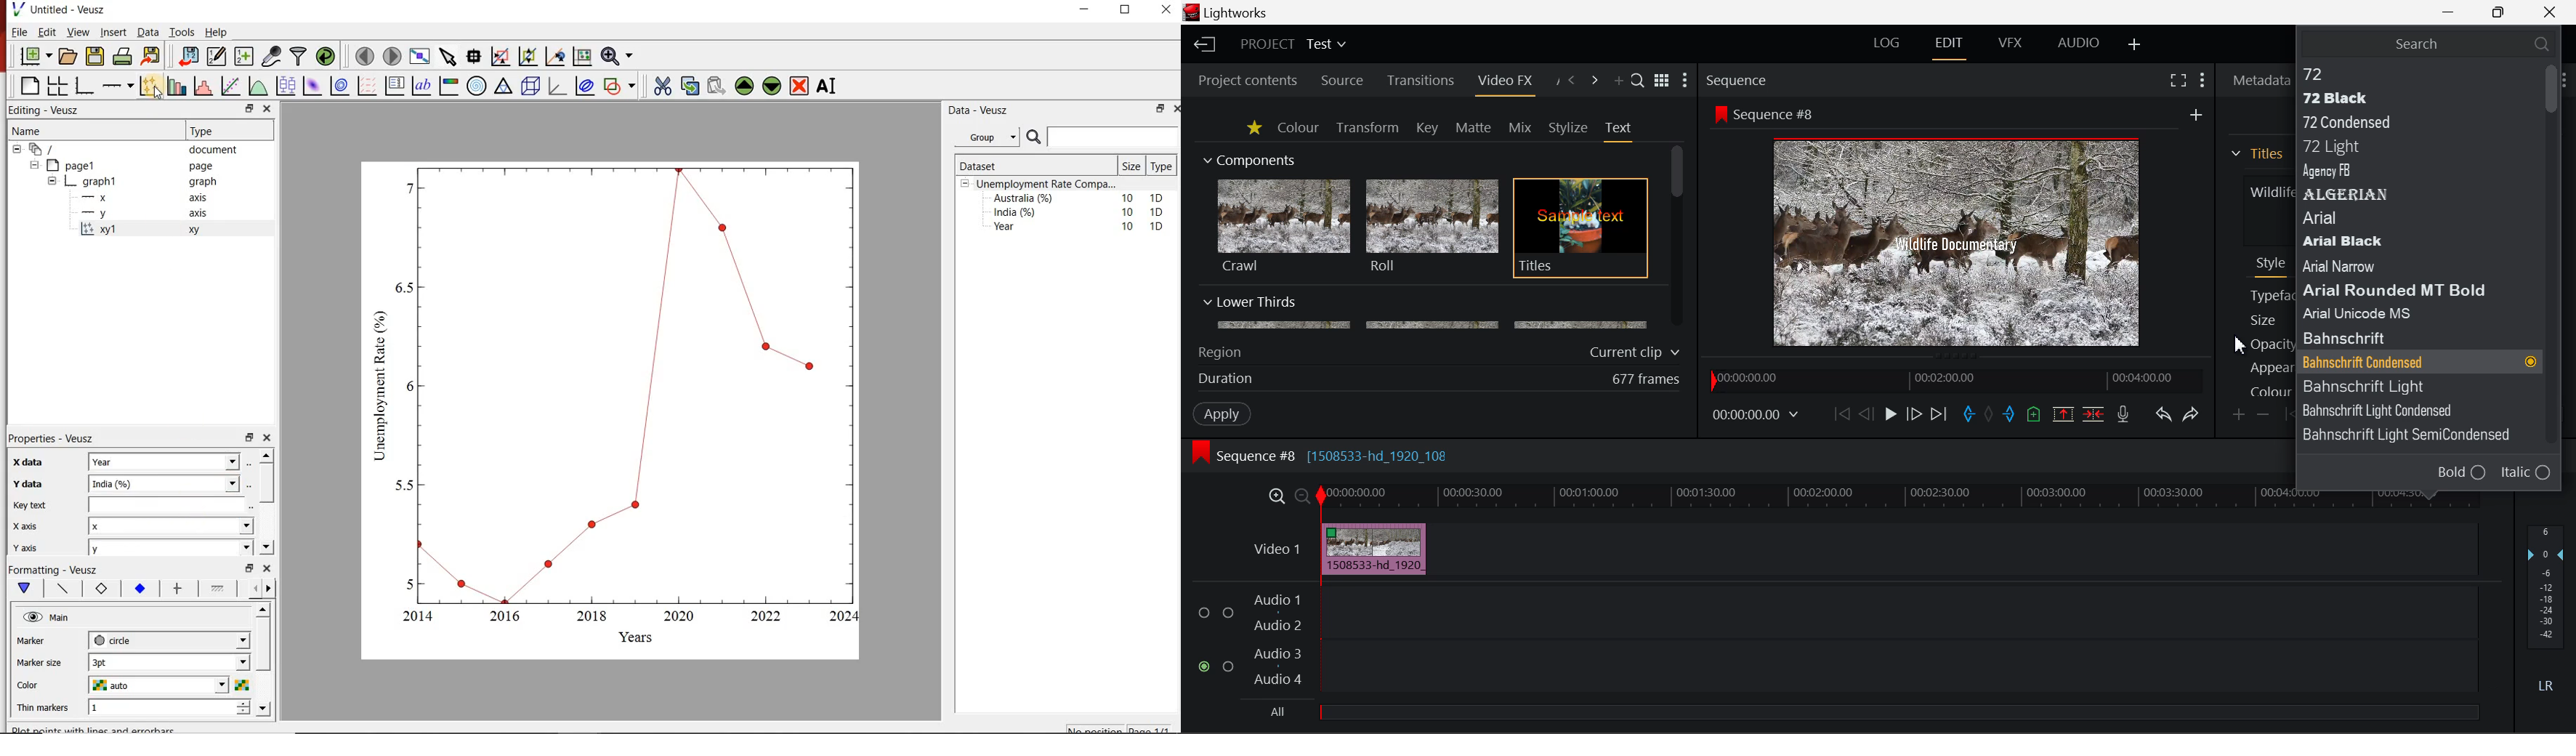 This screenshot has height=756, width=2576. Describe the element at coordinates (1277, 653) in the screenshot. I see `Audio 3` at that location.